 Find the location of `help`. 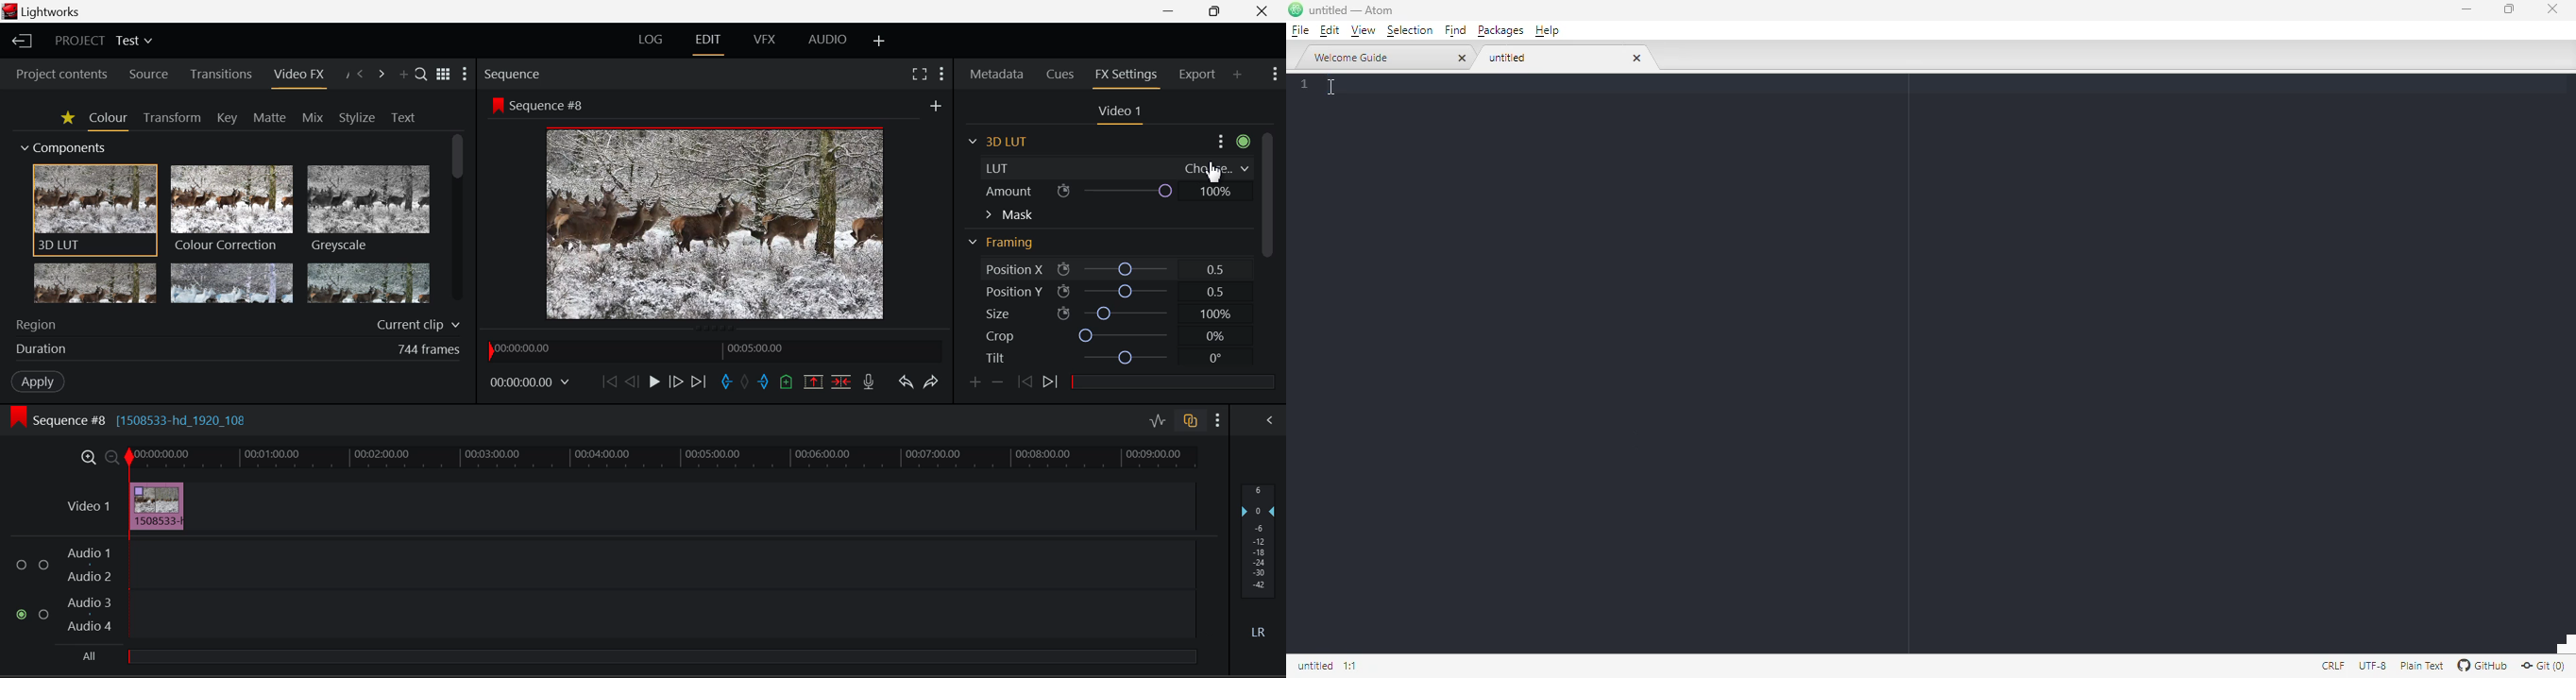

help is located at coordinates (1548, 30).